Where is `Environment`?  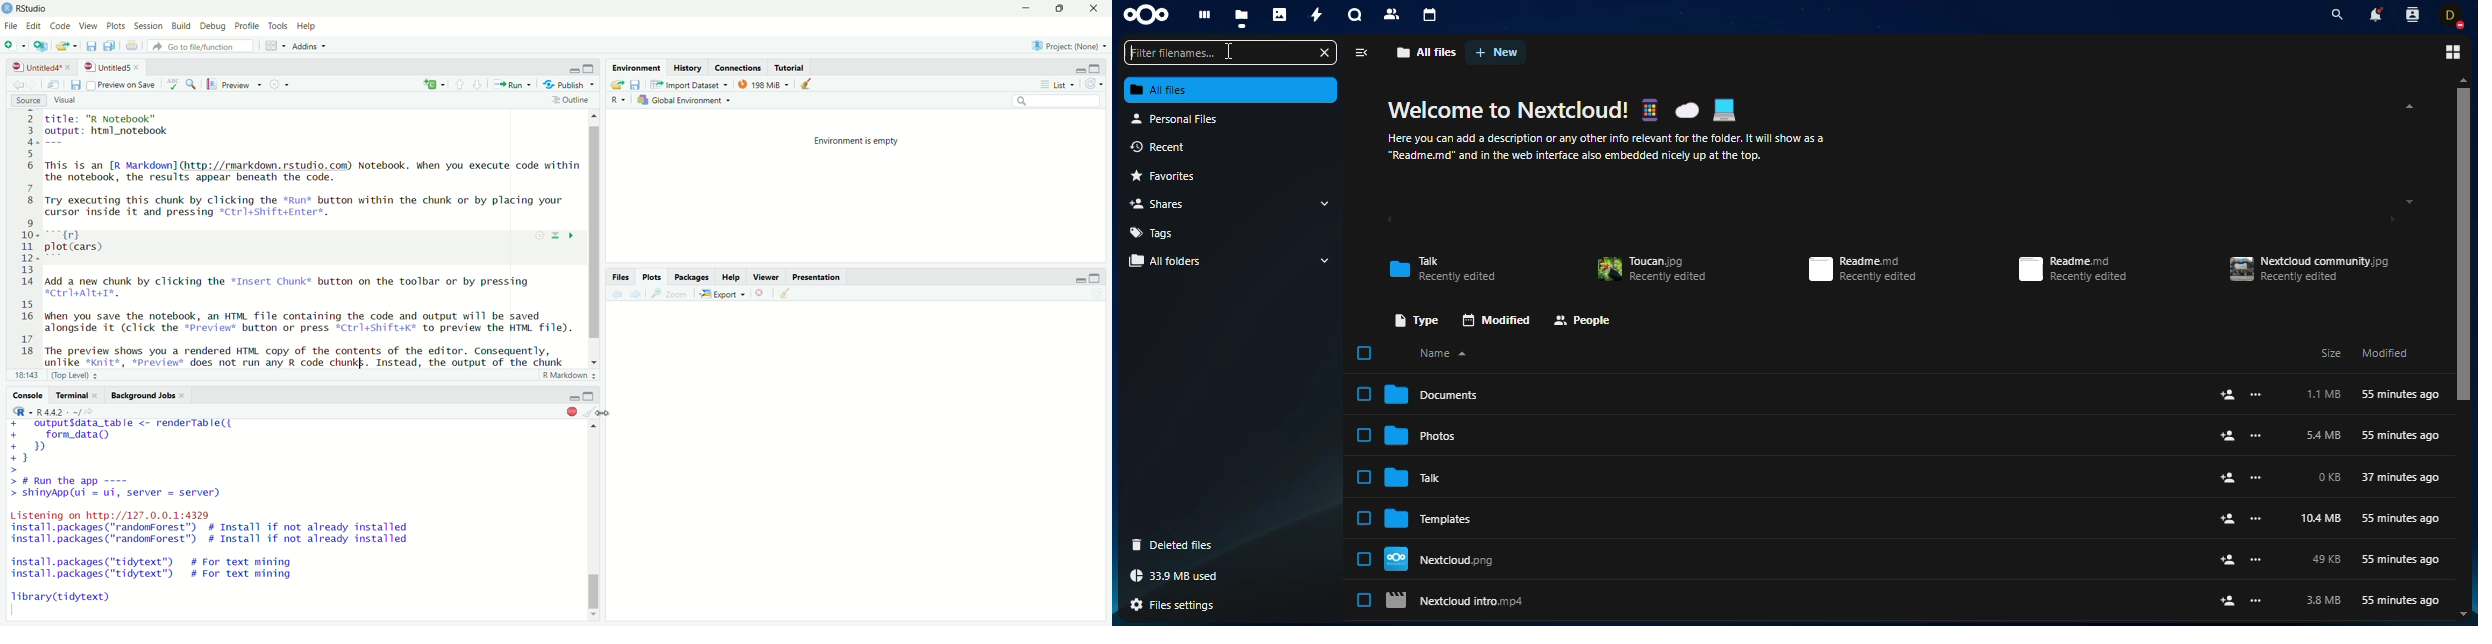
Environment is located at coordinates (635, 67).